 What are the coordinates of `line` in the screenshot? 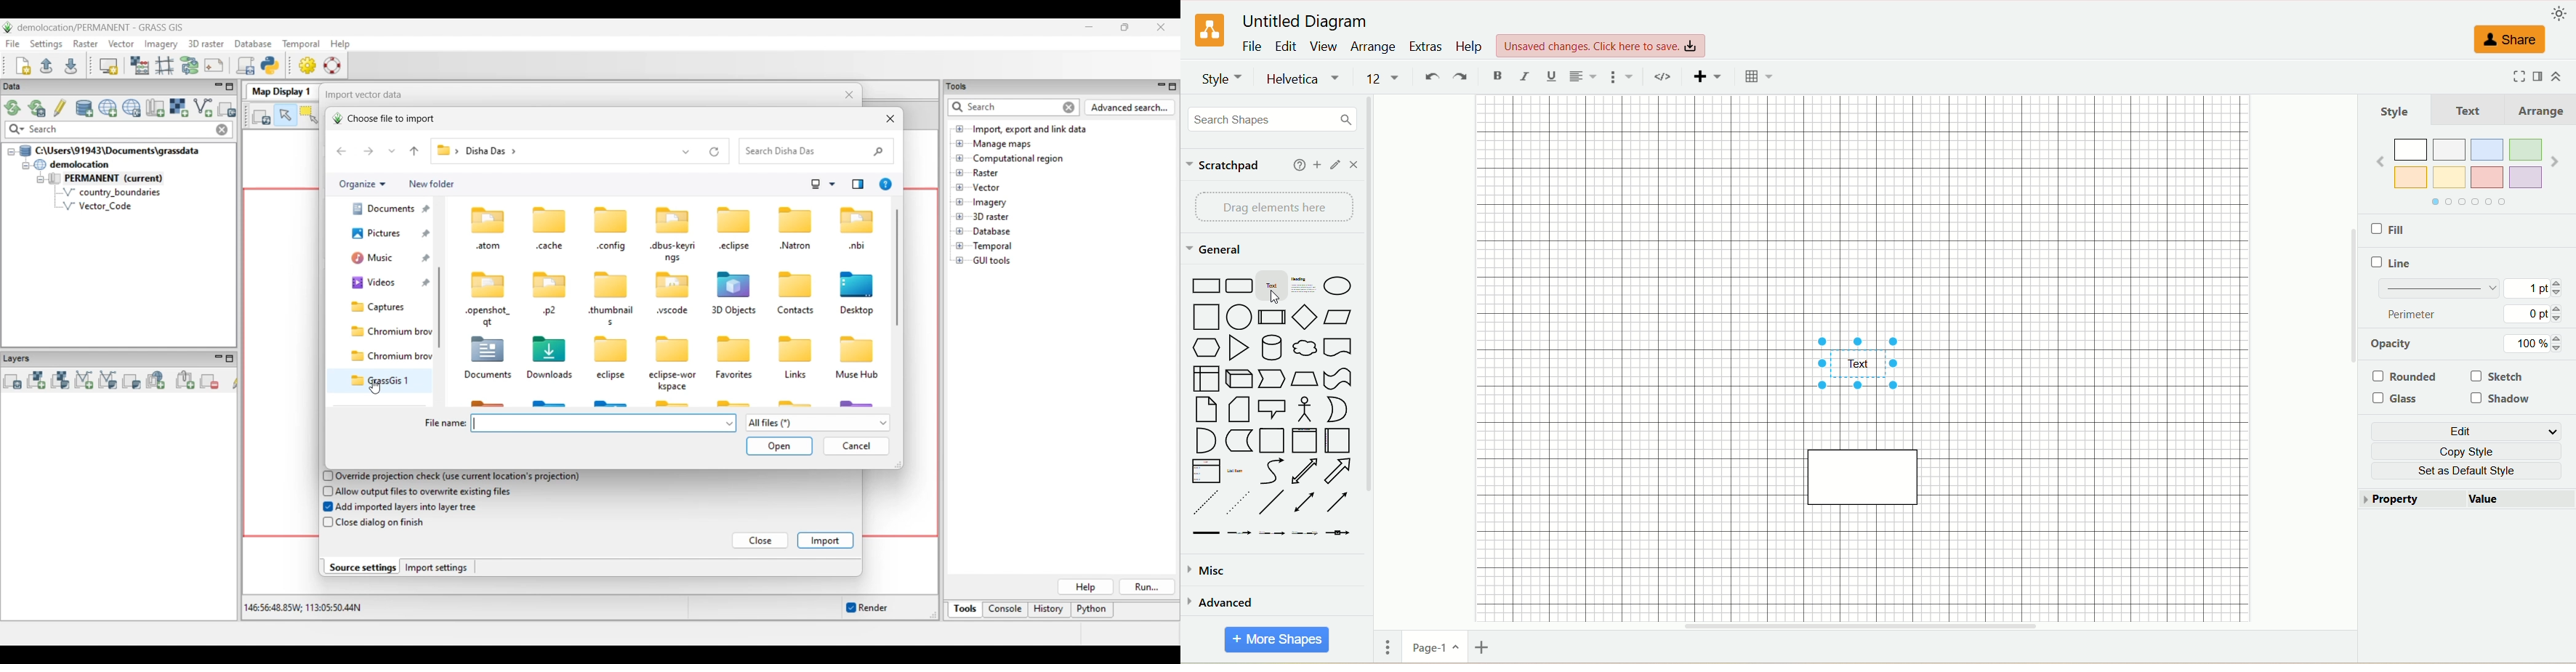 It's located at (1274, 503).